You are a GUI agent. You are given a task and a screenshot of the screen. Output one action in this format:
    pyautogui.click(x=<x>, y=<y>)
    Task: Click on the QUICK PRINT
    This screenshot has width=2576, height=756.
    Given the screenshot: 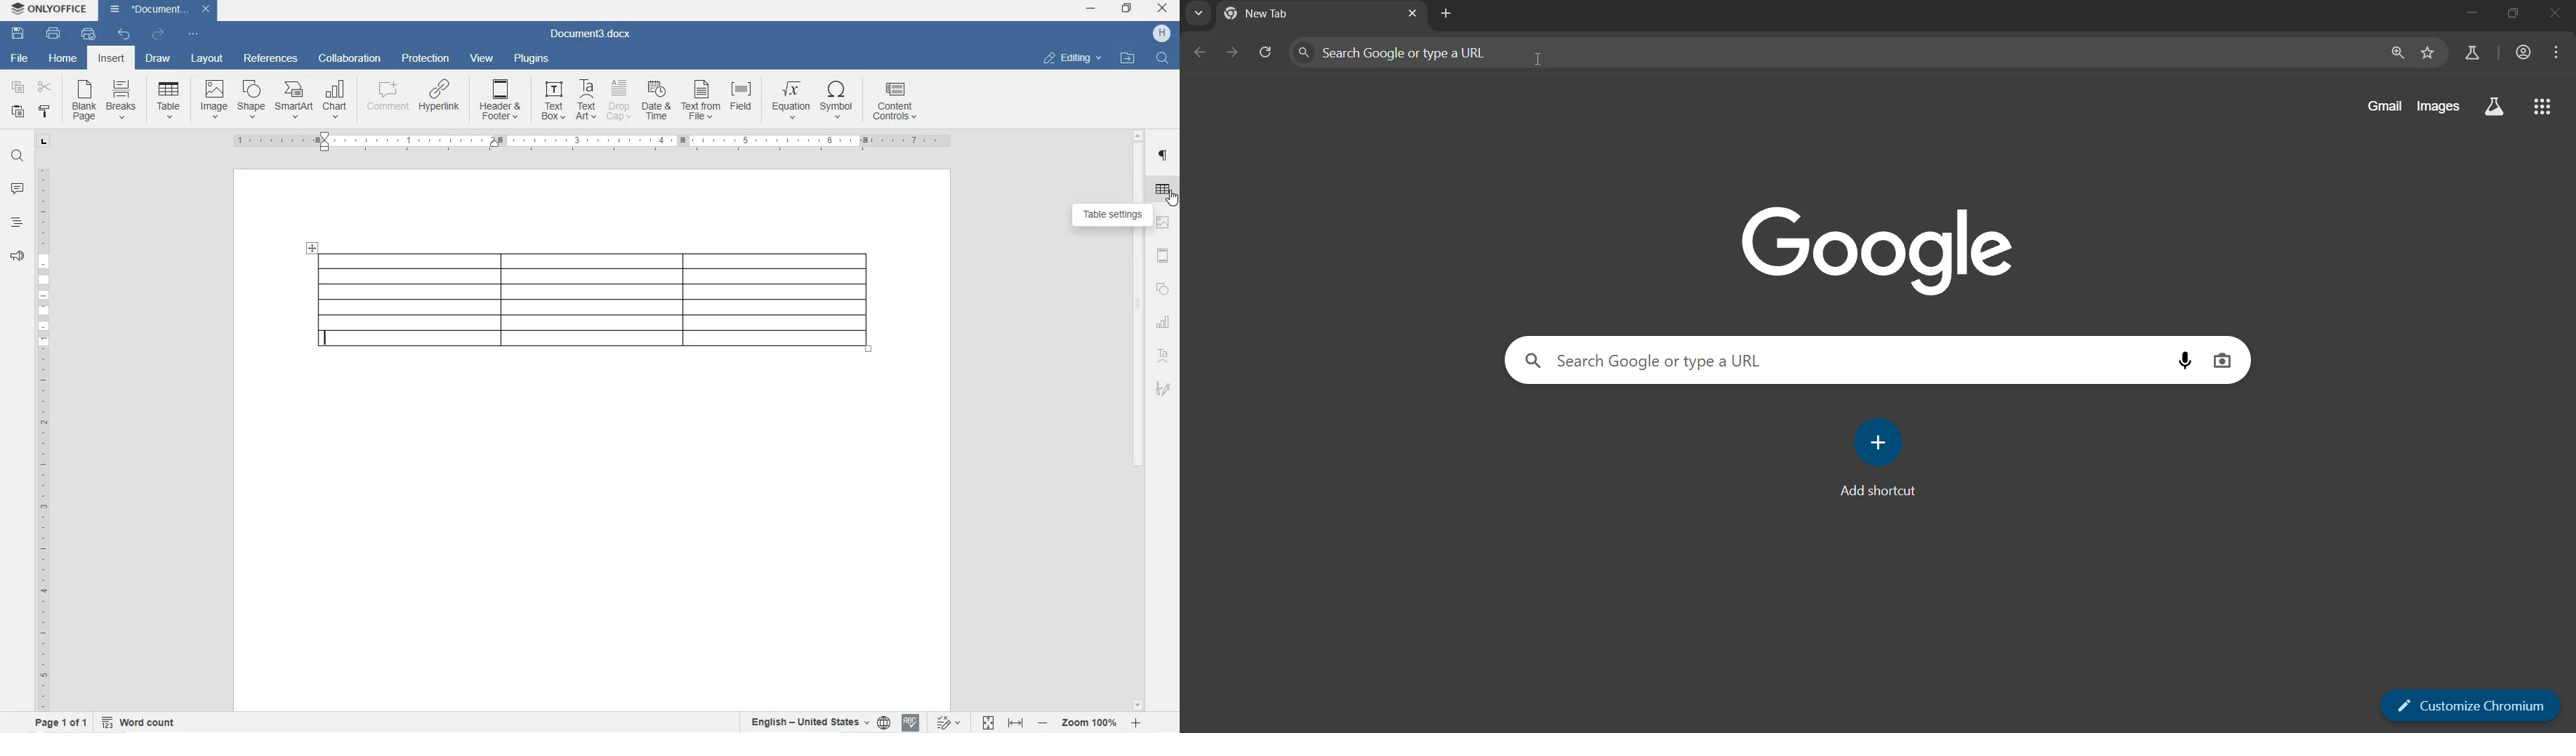 What is the action you would take?
    pyautogui.click(x=88, y=35)
    